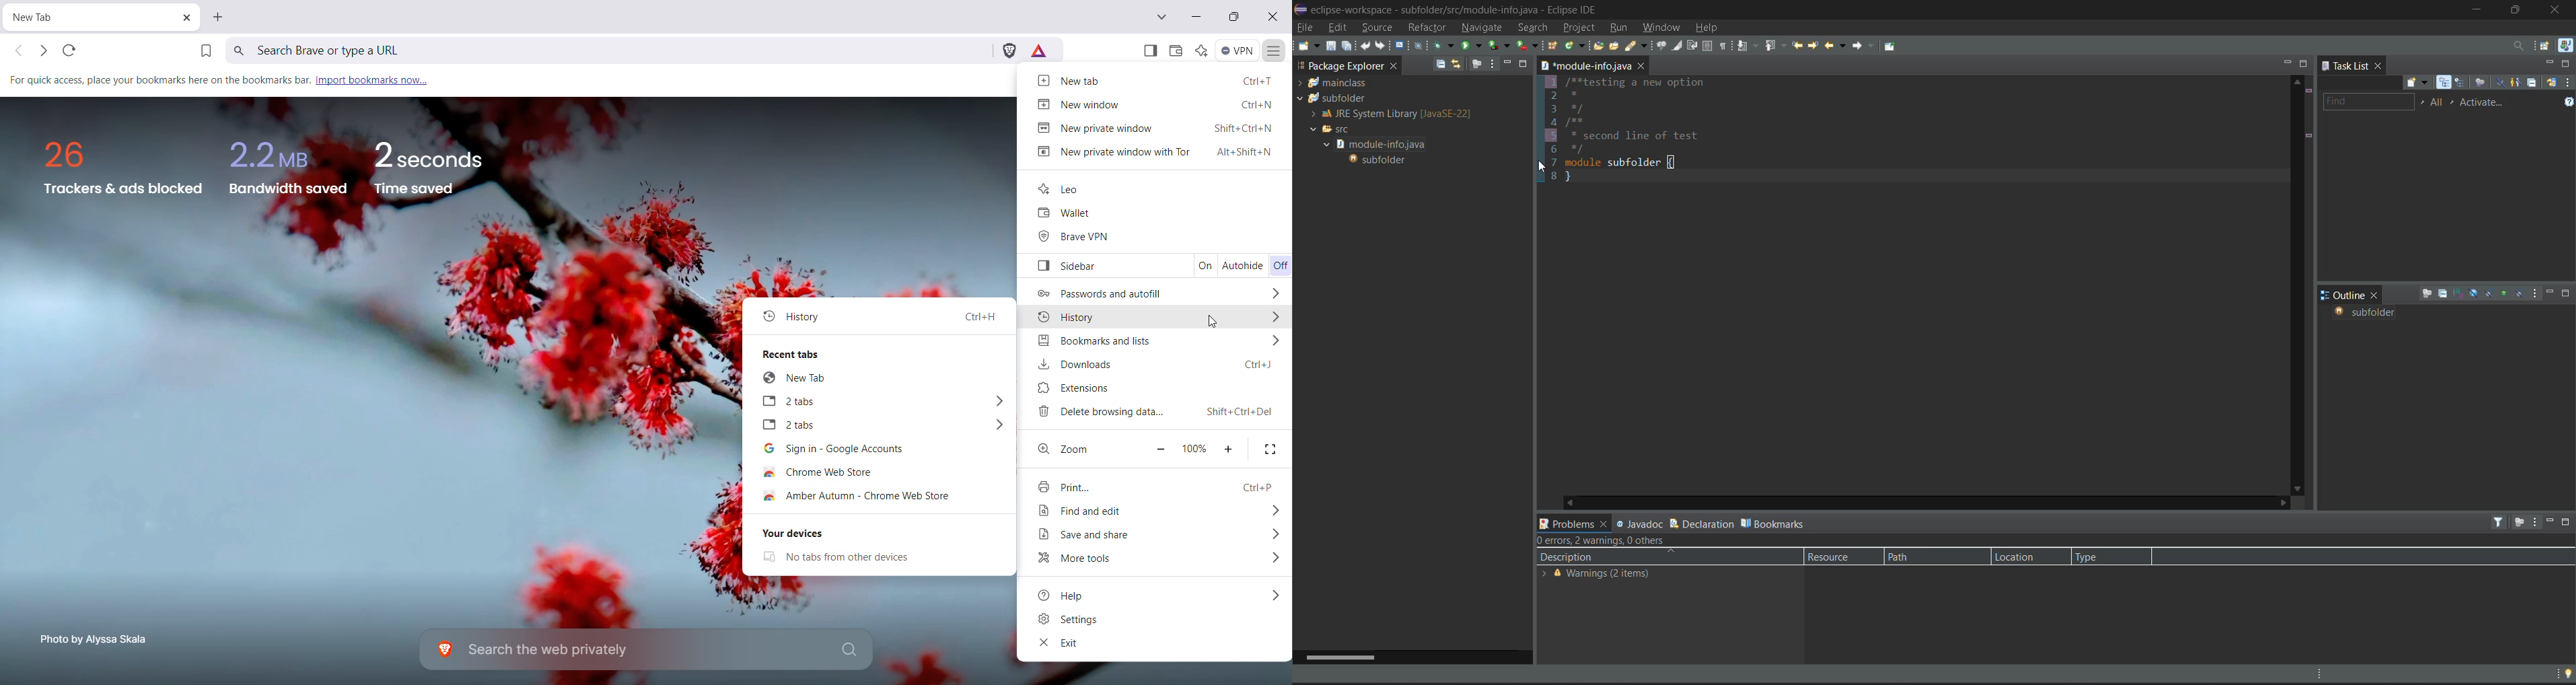 This screenshot has height=700, width=2576. What do you see at coordinates (1275, 51) in the screenshot?
I see `Customize and Control Brave` at bounding box center [1275, 51].